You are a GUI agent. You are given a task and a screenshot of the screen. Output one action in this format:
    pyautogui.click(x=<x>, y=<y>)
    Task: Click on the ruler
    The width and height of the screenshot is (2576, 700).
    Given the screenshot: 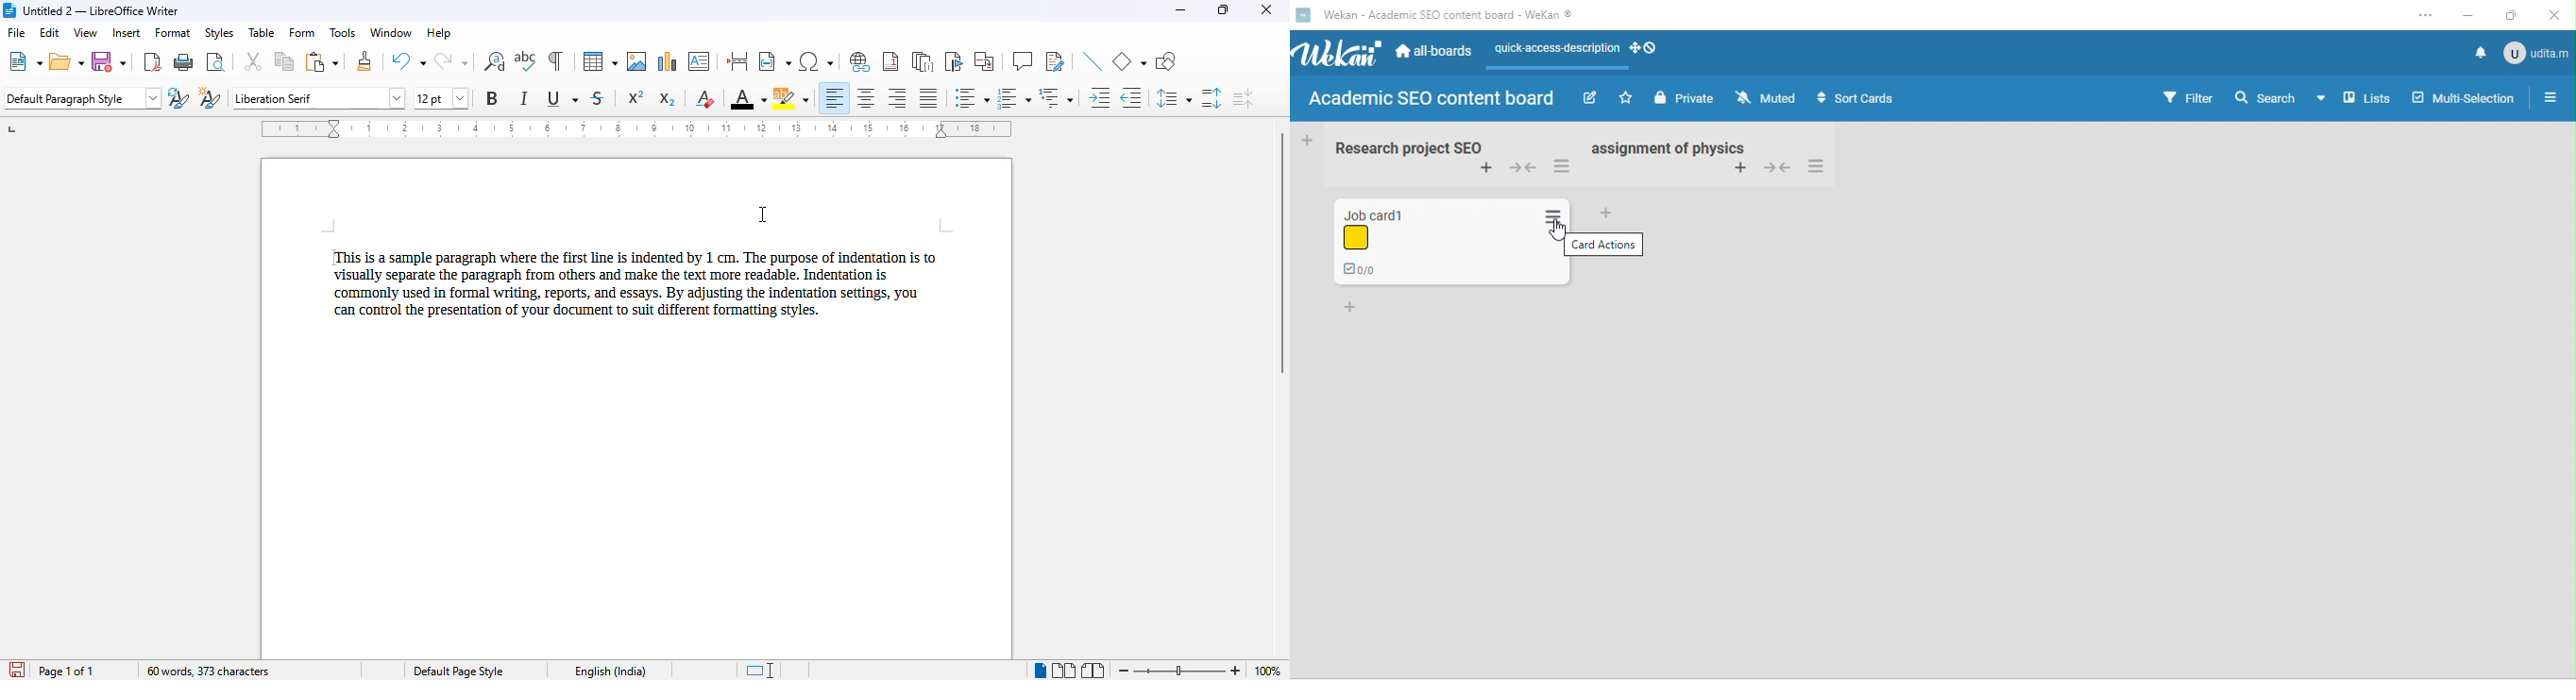 What is the action you would take?
    pyautogui.click(x=636, y=128)
    